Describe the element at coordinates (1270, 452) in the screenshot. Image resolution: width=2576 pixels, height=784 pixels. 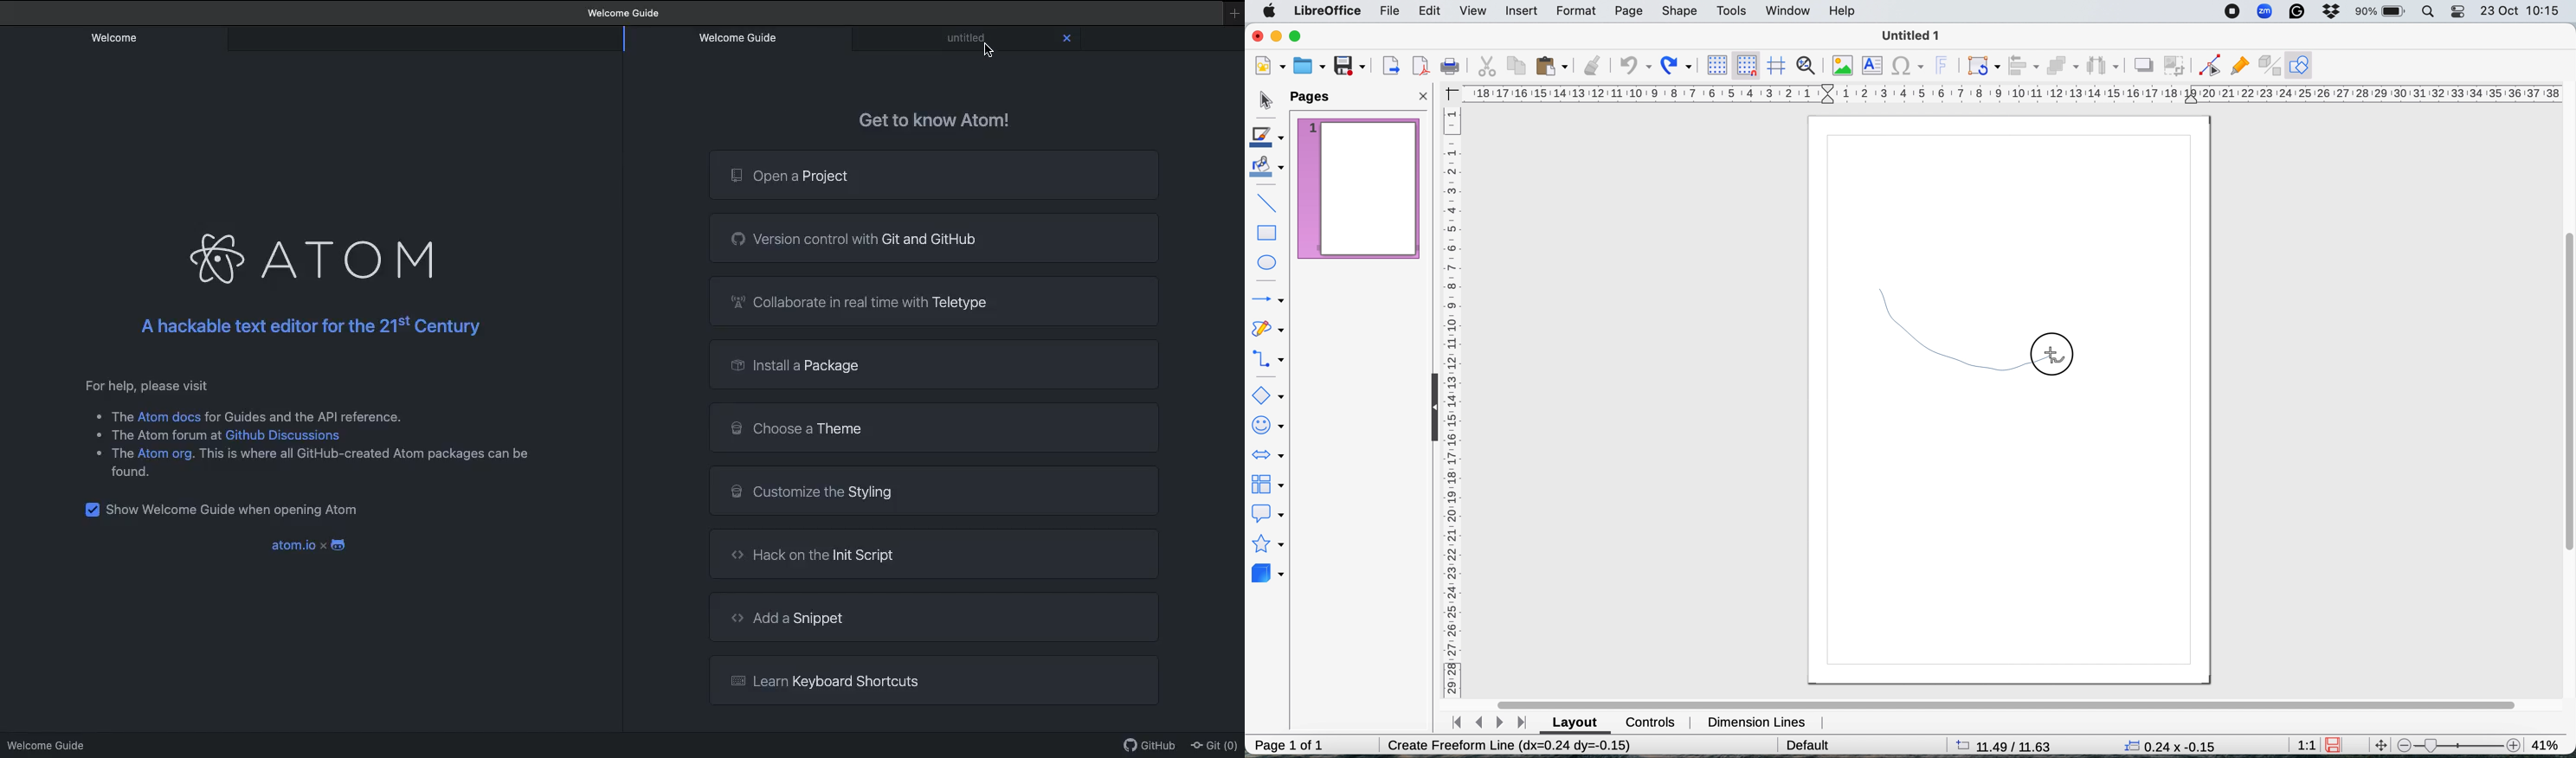
I see `block arrows` at that location.